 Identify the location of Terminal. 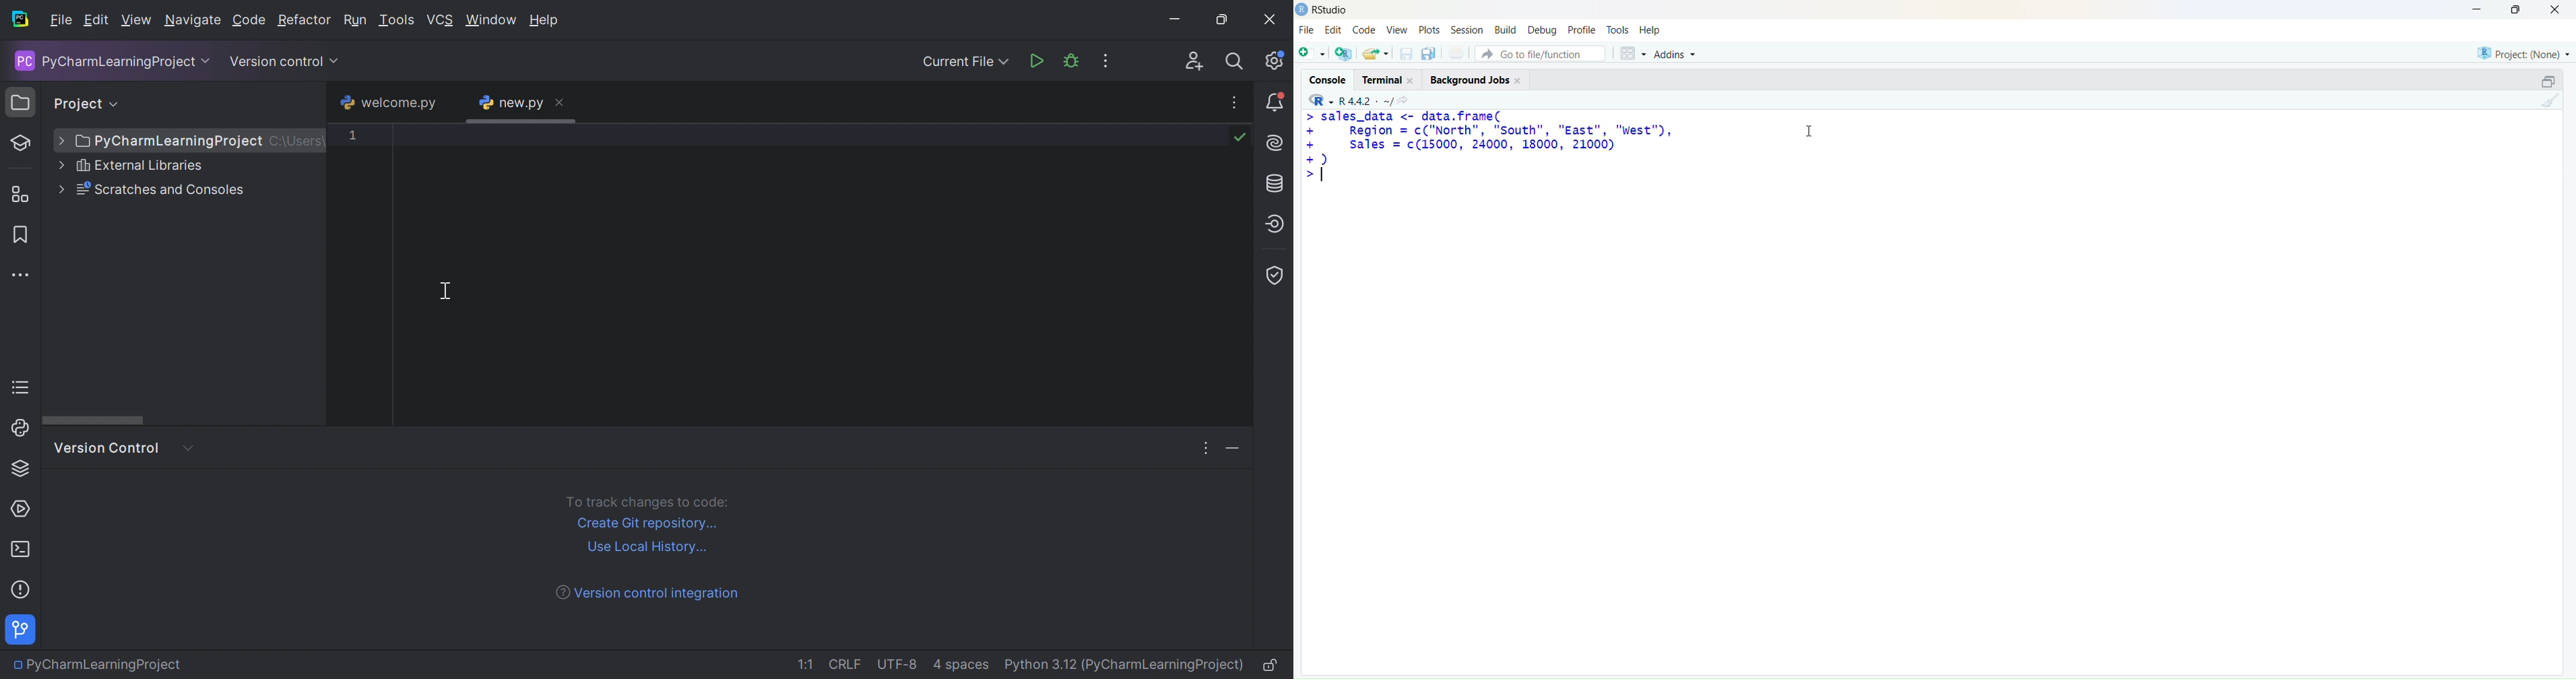
(1385, 79).